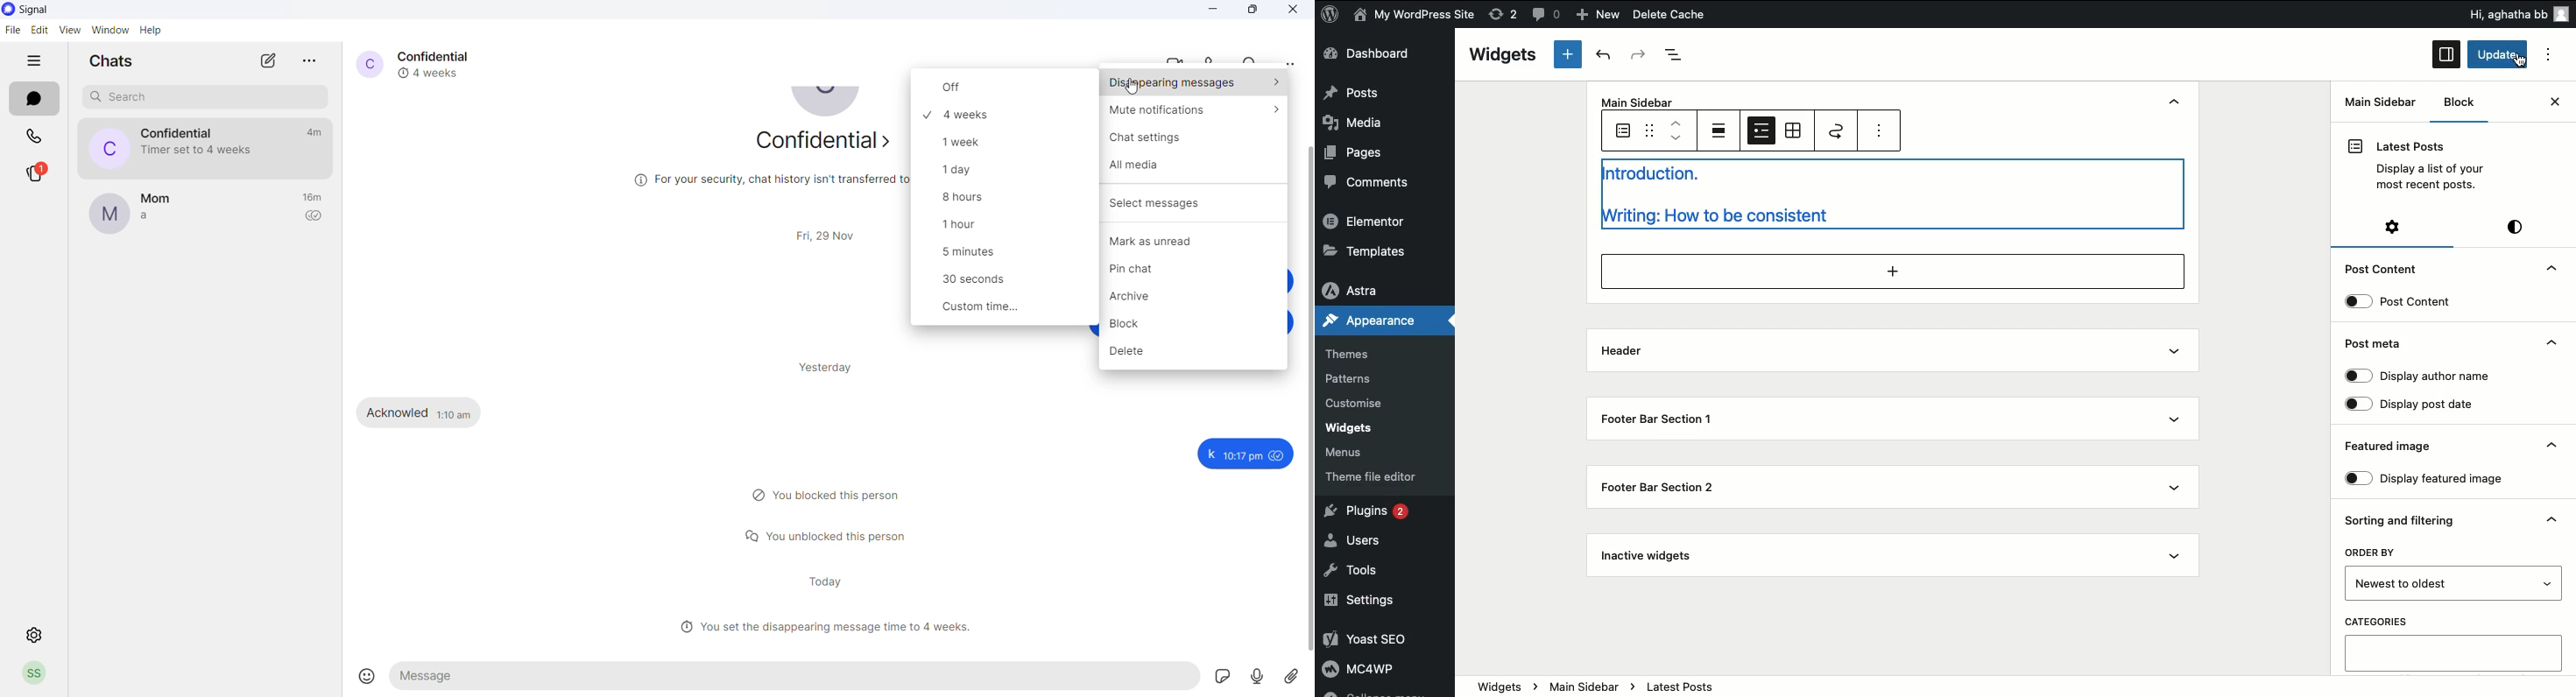 The image size is (2576, 700). Describe the element at coordinates (2394, 301) in the screenshot. I see `Post content` at that location.